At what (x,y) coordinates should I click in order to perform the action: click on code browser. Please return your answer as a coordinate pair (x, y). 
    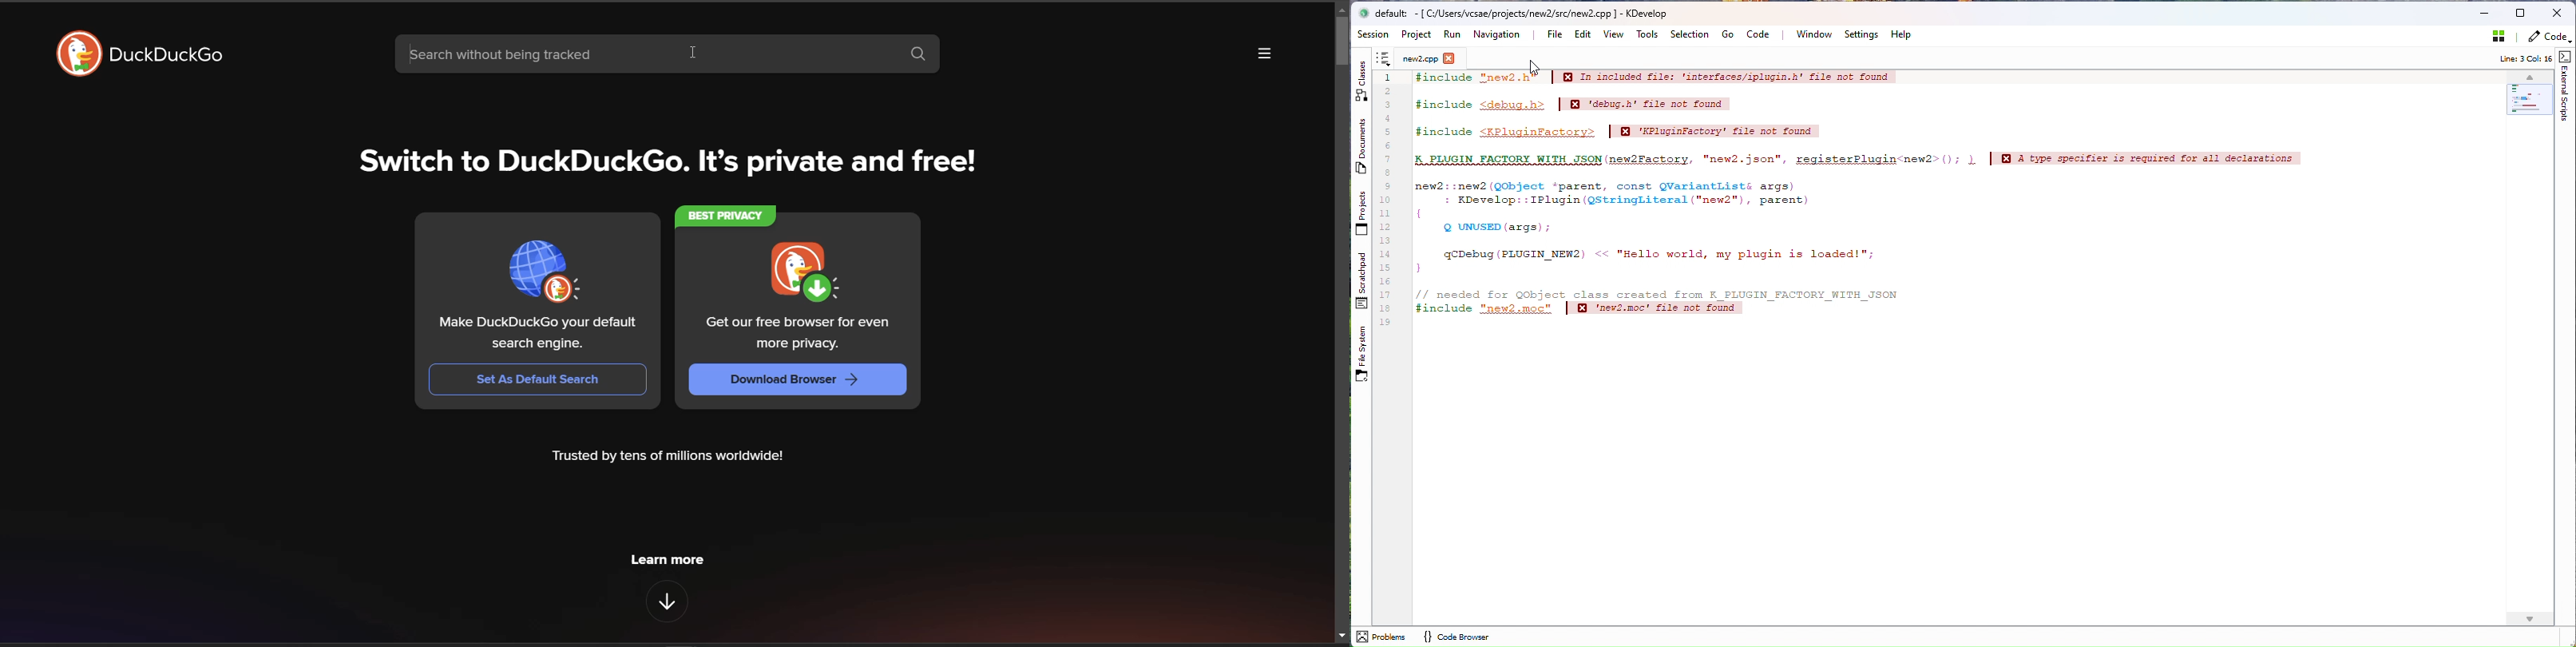
    Looking at the image, I should click on (1474, 637).